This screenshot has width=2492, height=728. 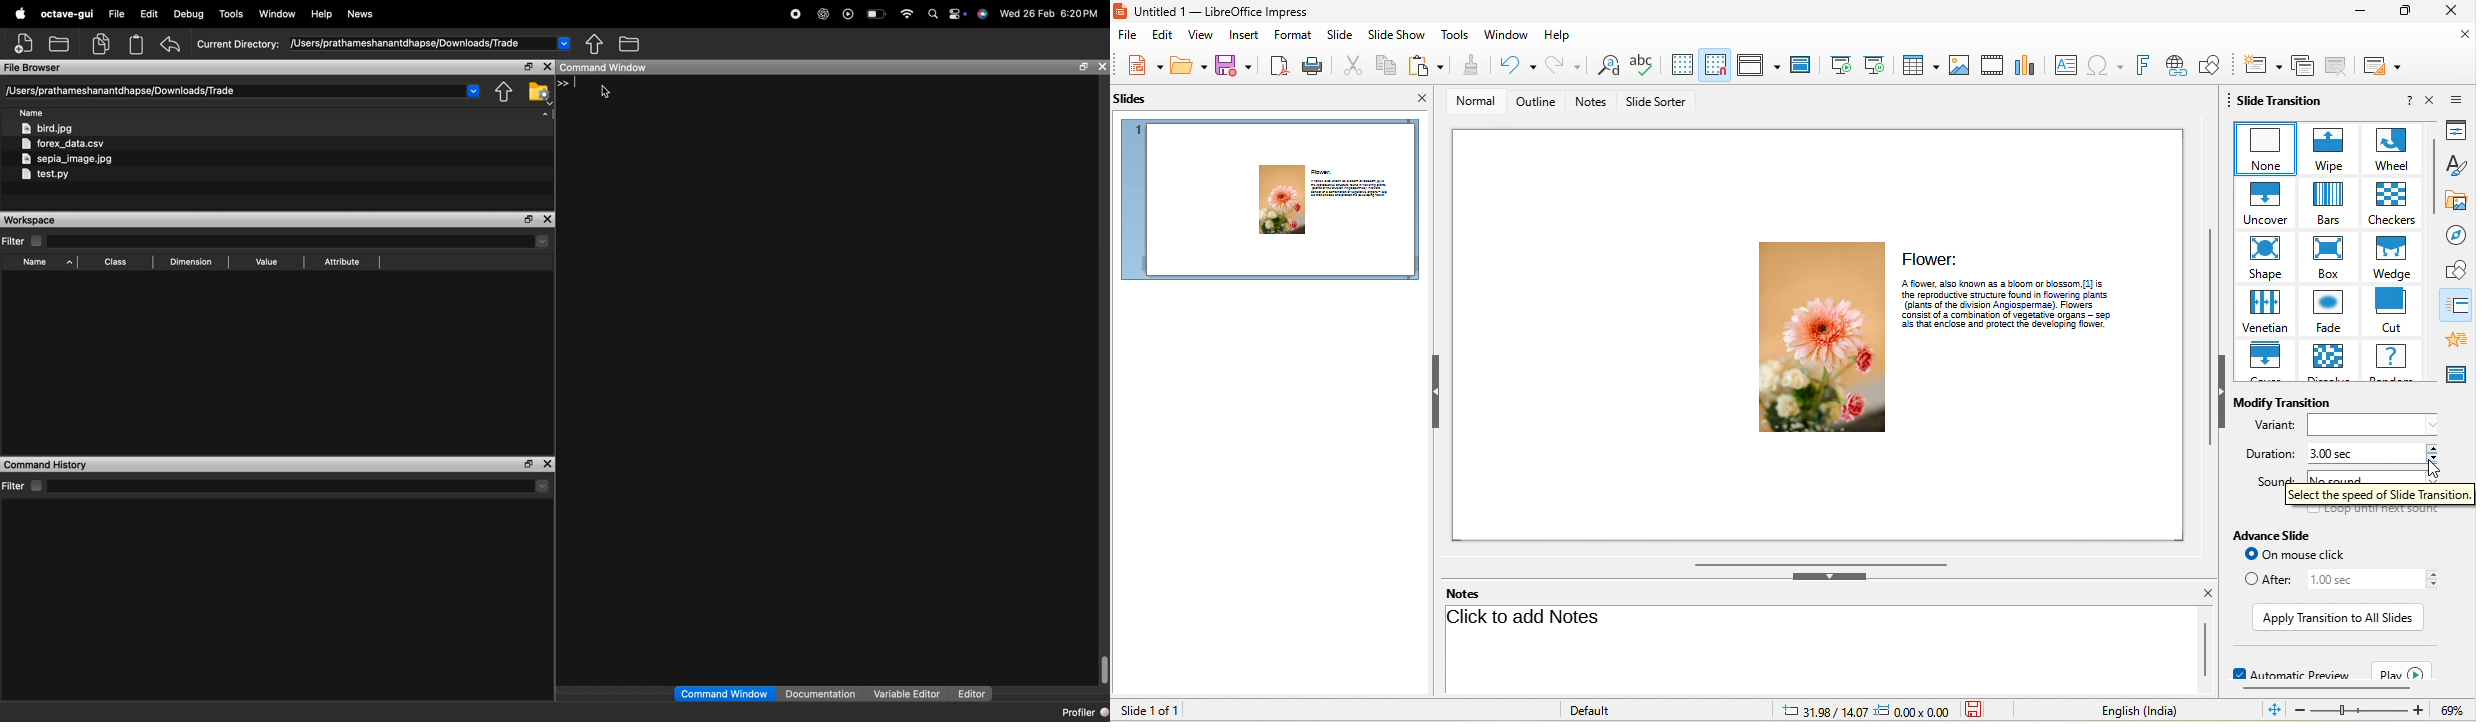 What do you see at coordinates (2394, 361) in the screenshot?
I see `random` at bounding box center [2394, 361].